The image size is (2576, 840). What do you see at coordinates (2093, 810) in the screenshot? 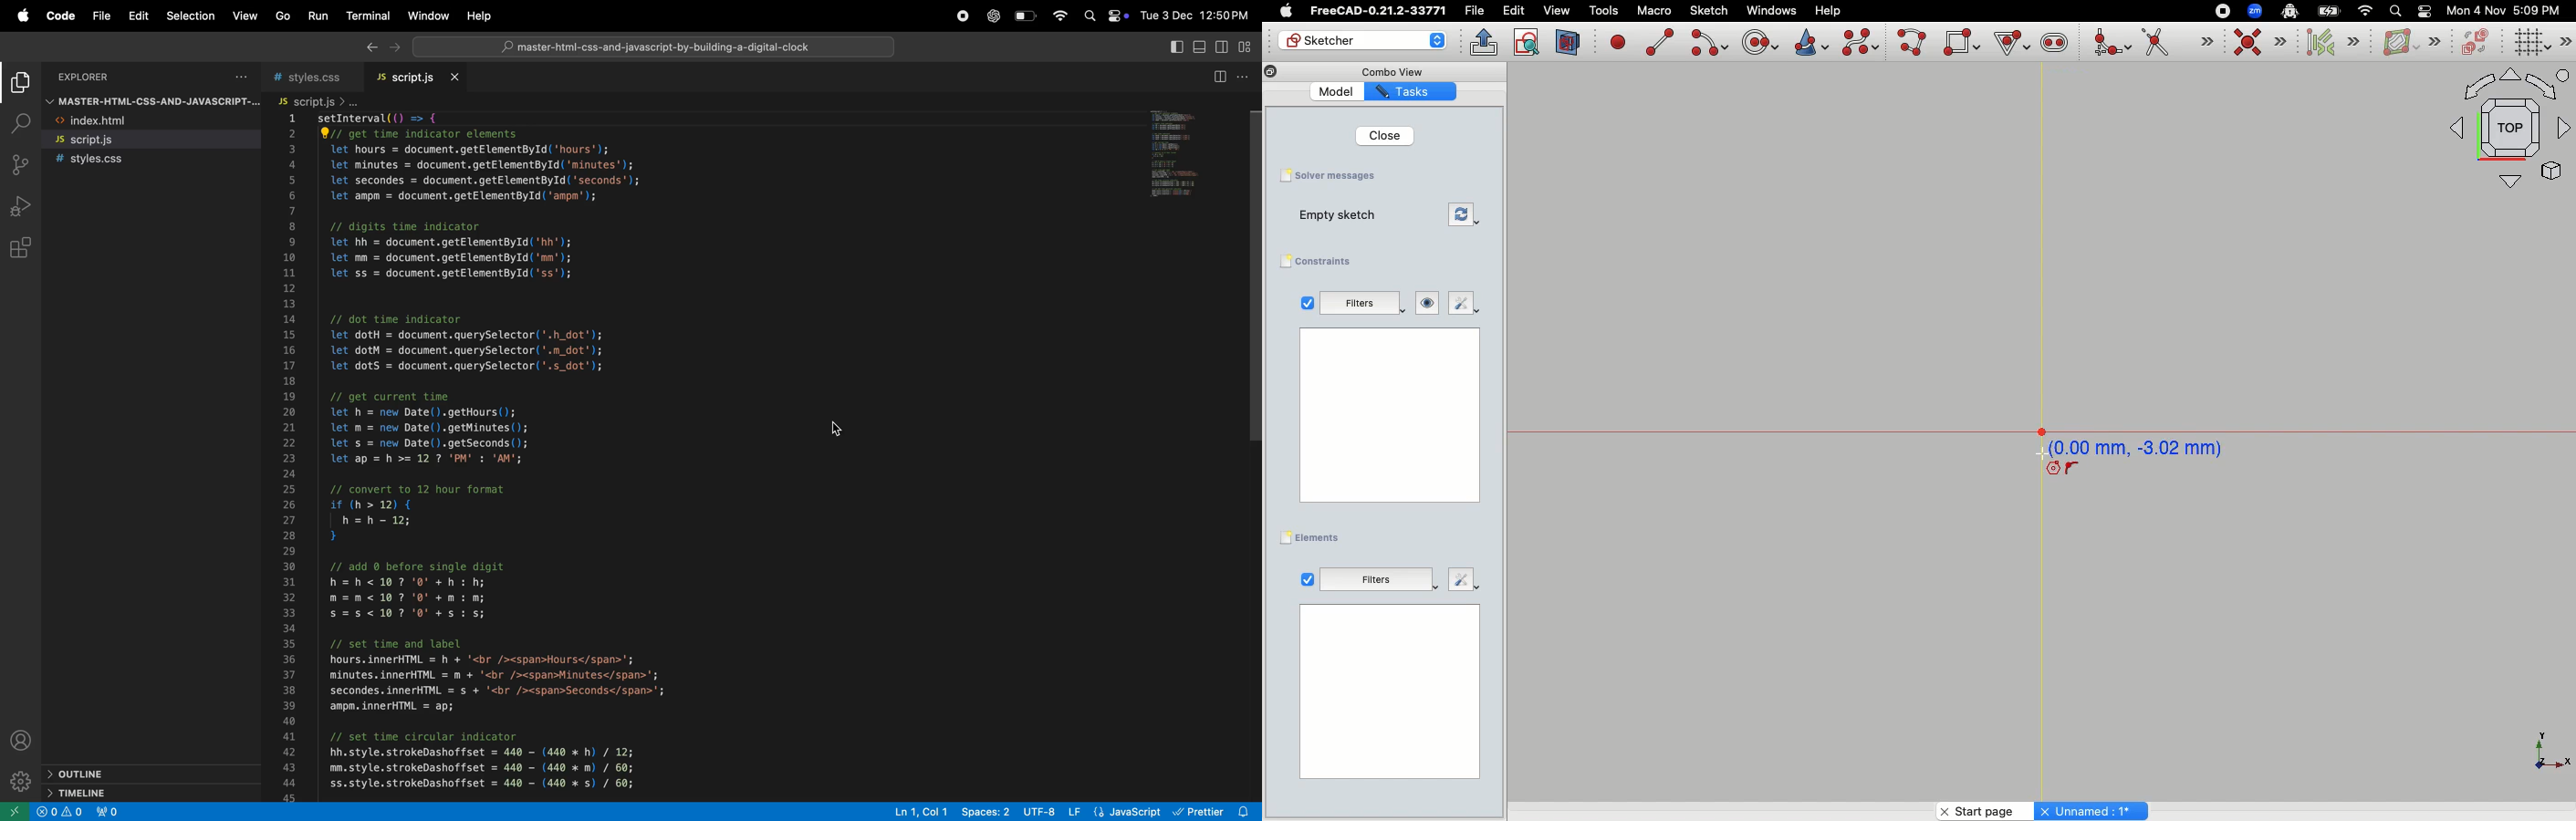
I see `Unnamed` at bounding box center [2093, 810].